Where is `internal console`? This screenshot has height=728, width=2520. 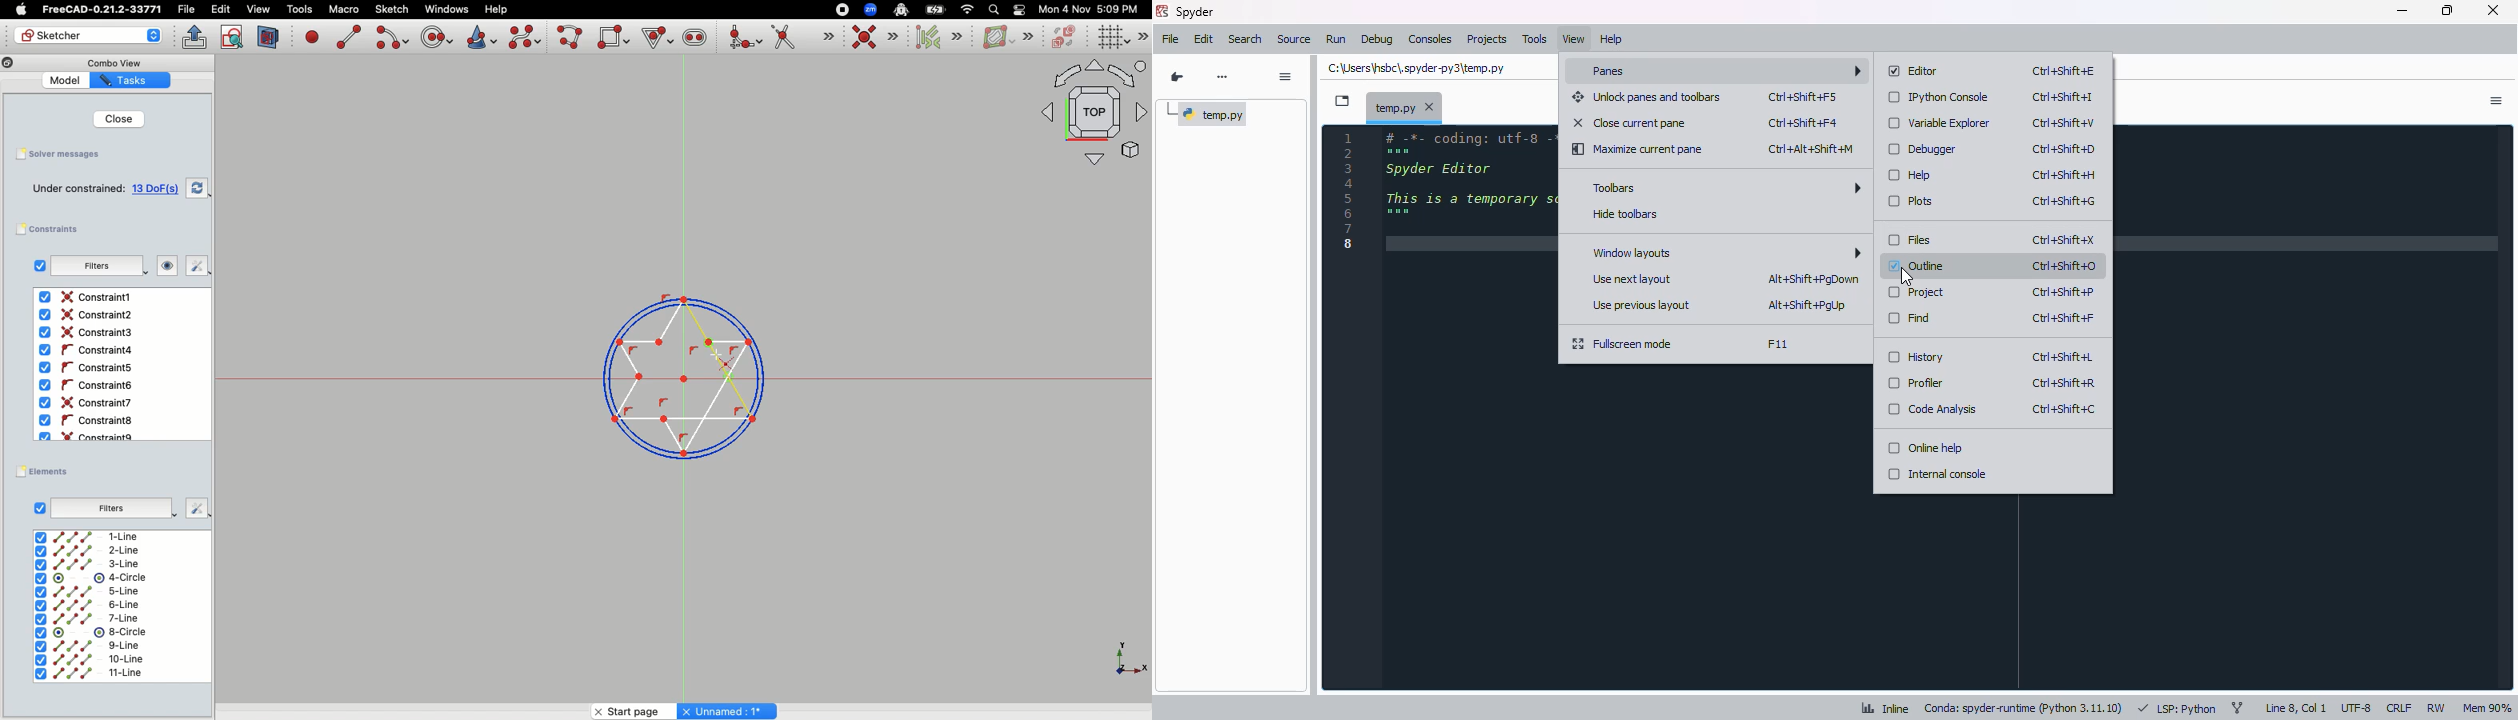 internal console is located at coordinates (1937, 474).